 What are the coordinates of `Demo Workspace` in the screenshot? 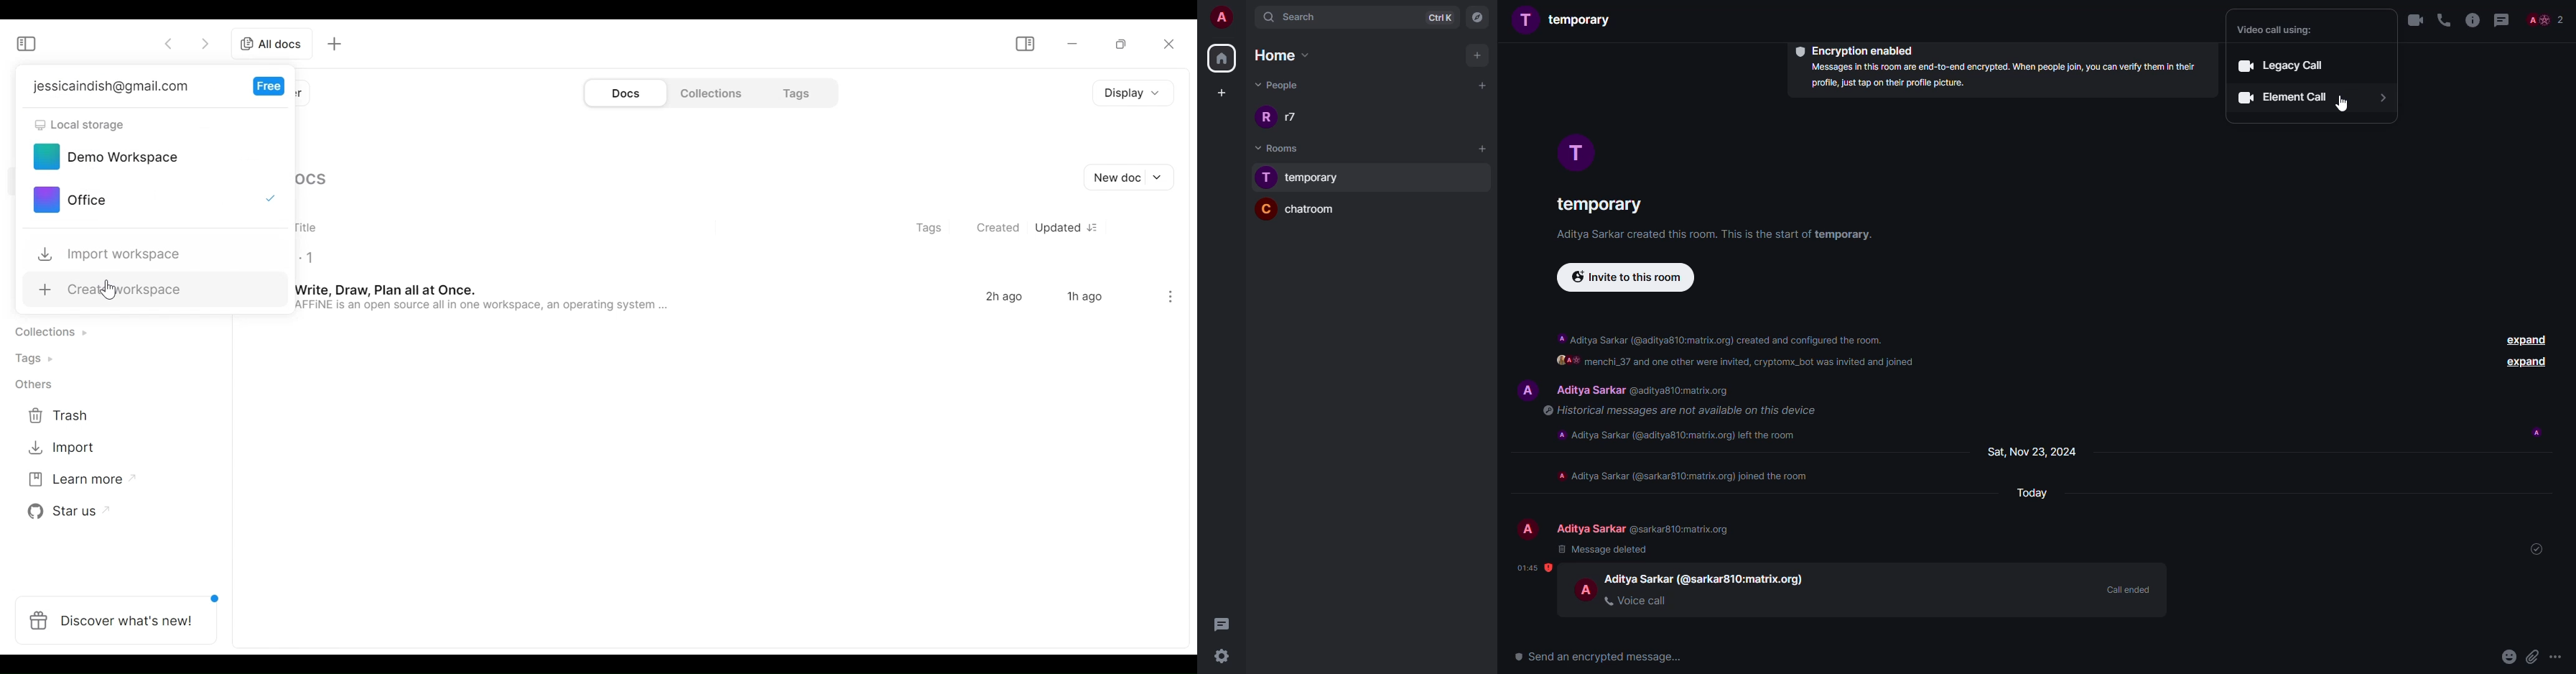 It's located at (154, 156).